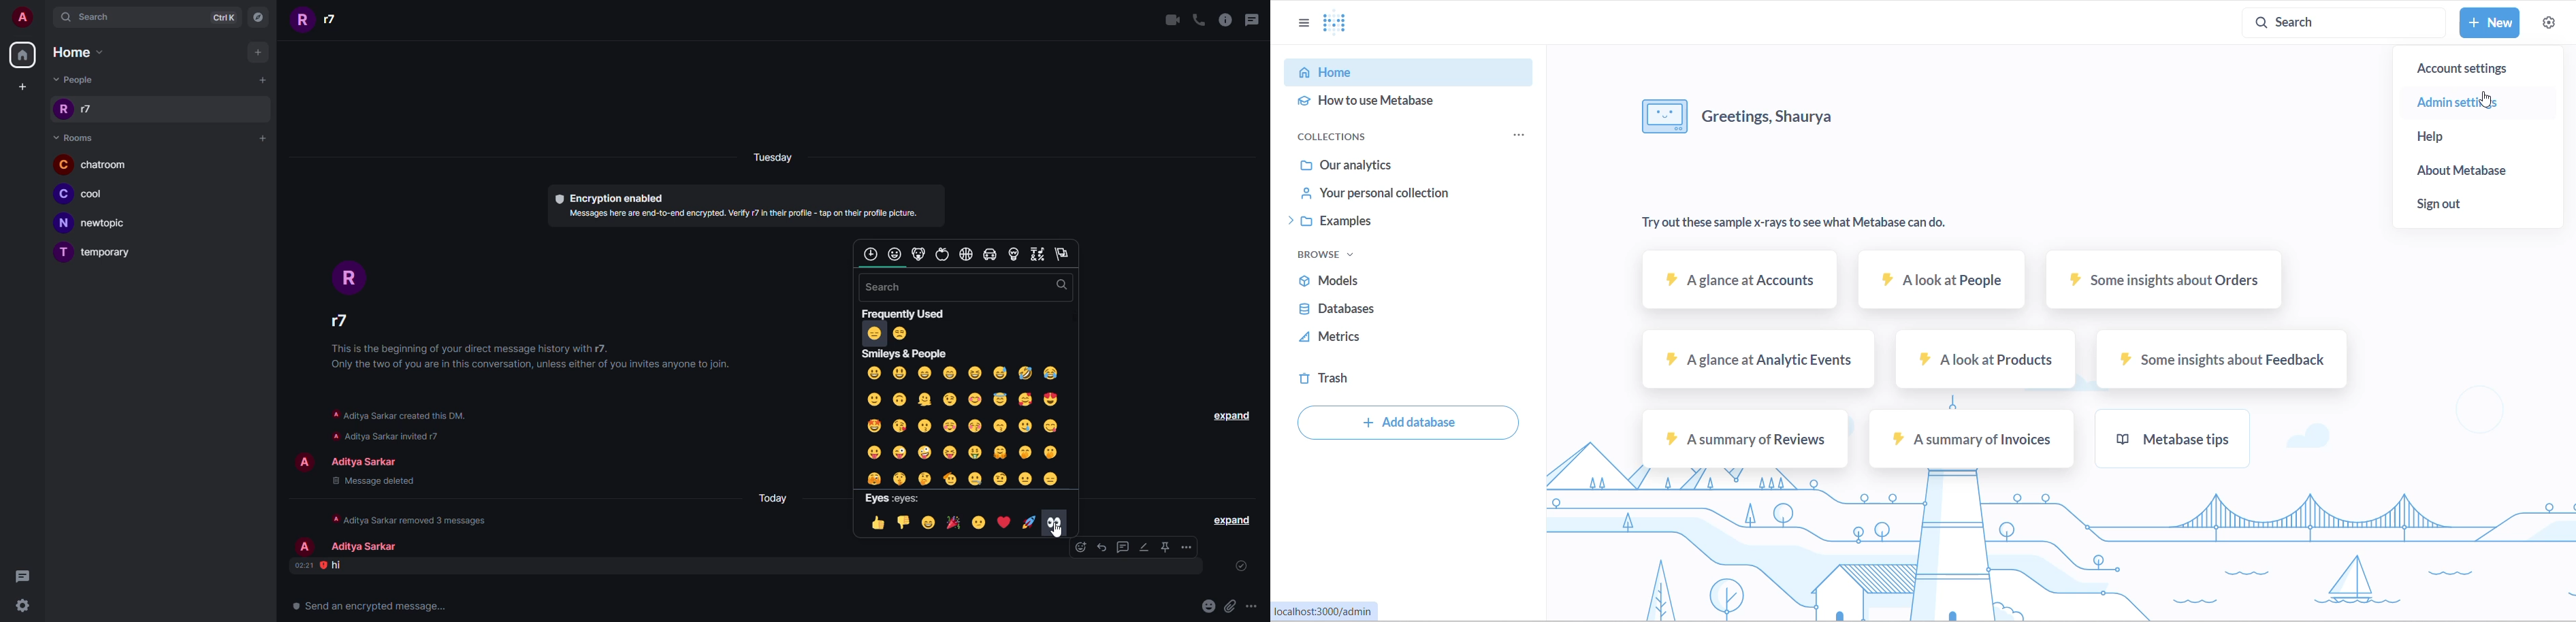 The width and height of the screenshot is (2576, 644). I want to click on people, so click(371, 463).